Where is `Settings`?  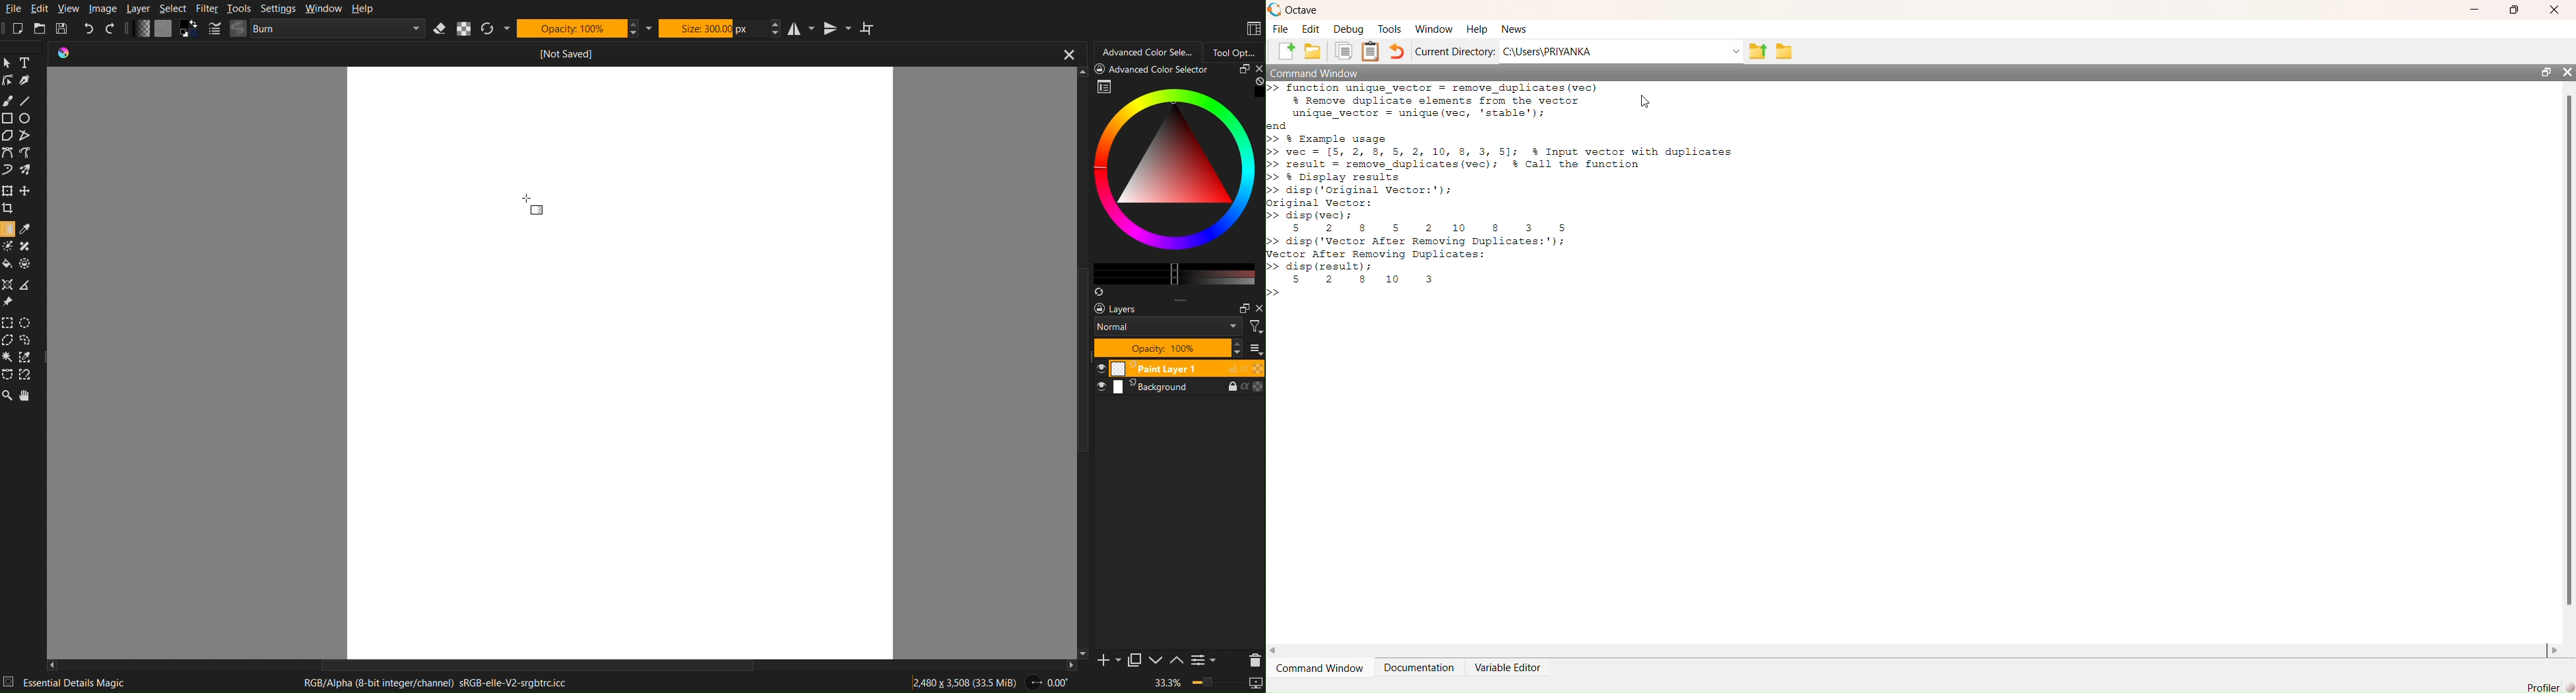
Settings is located at coordinates (1204, 661).